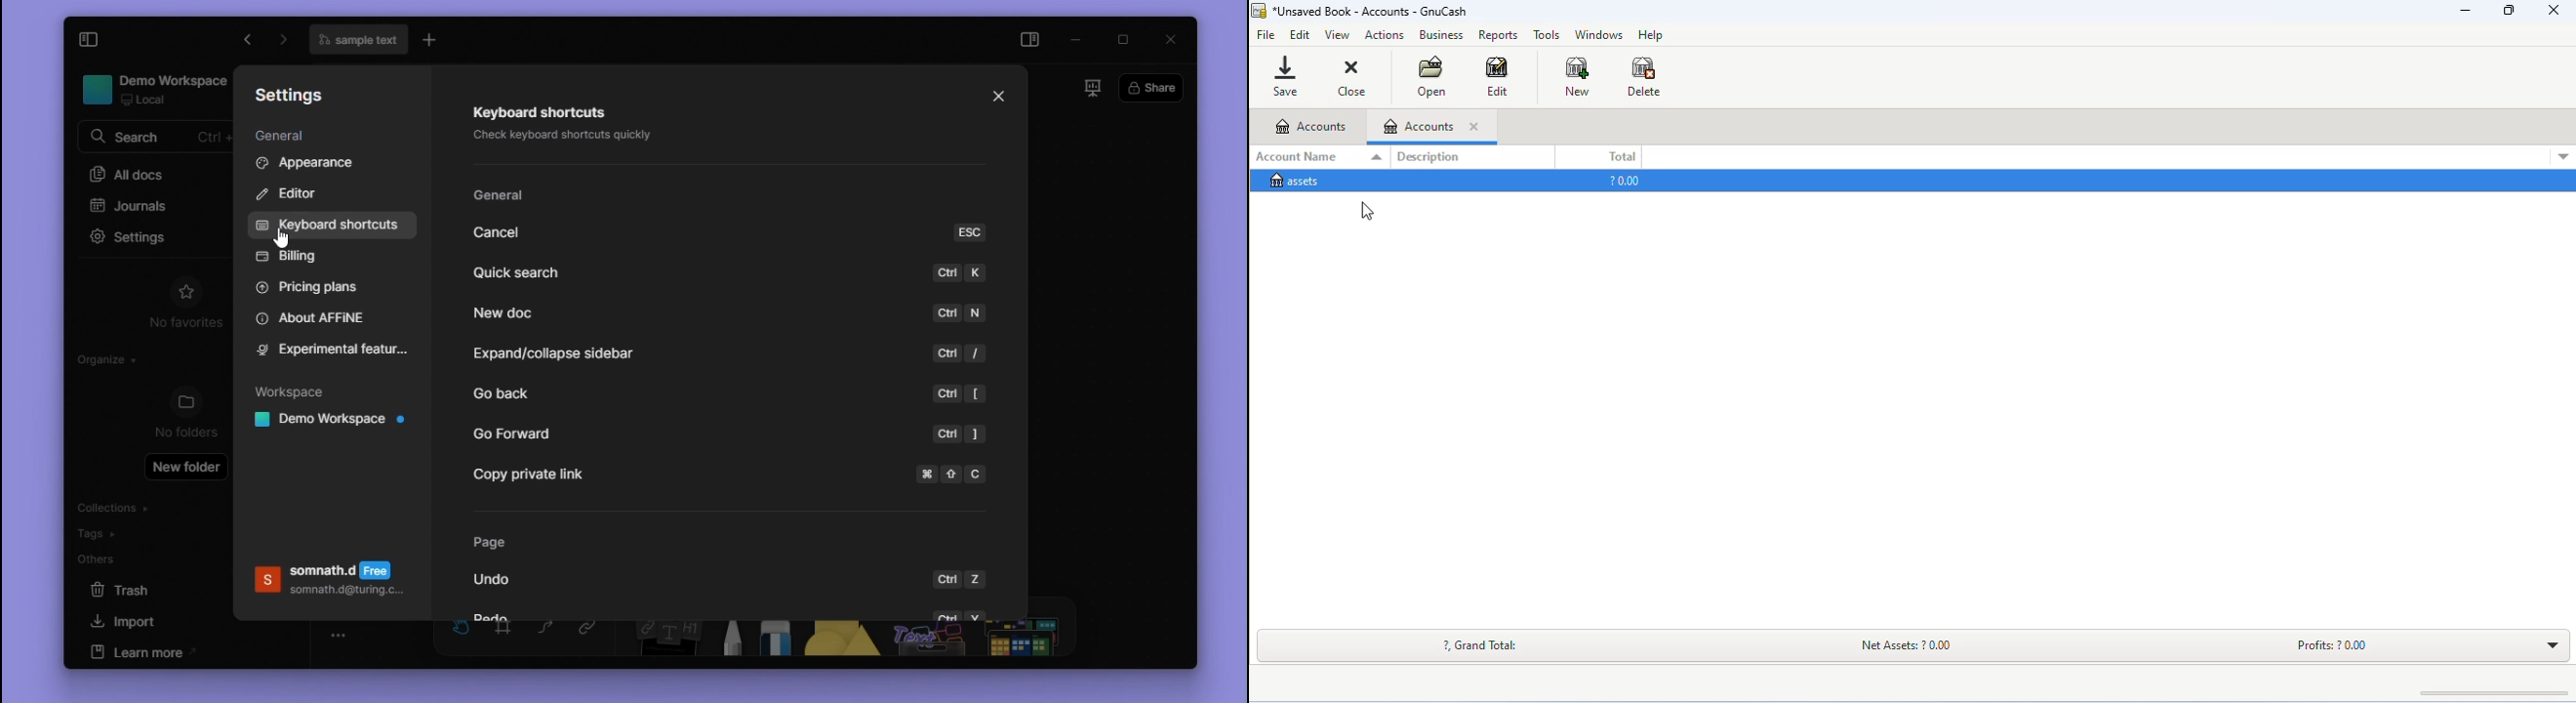 The height and width of the screenshot is (728, 2576). I want to click on organize, so click(100, 356).